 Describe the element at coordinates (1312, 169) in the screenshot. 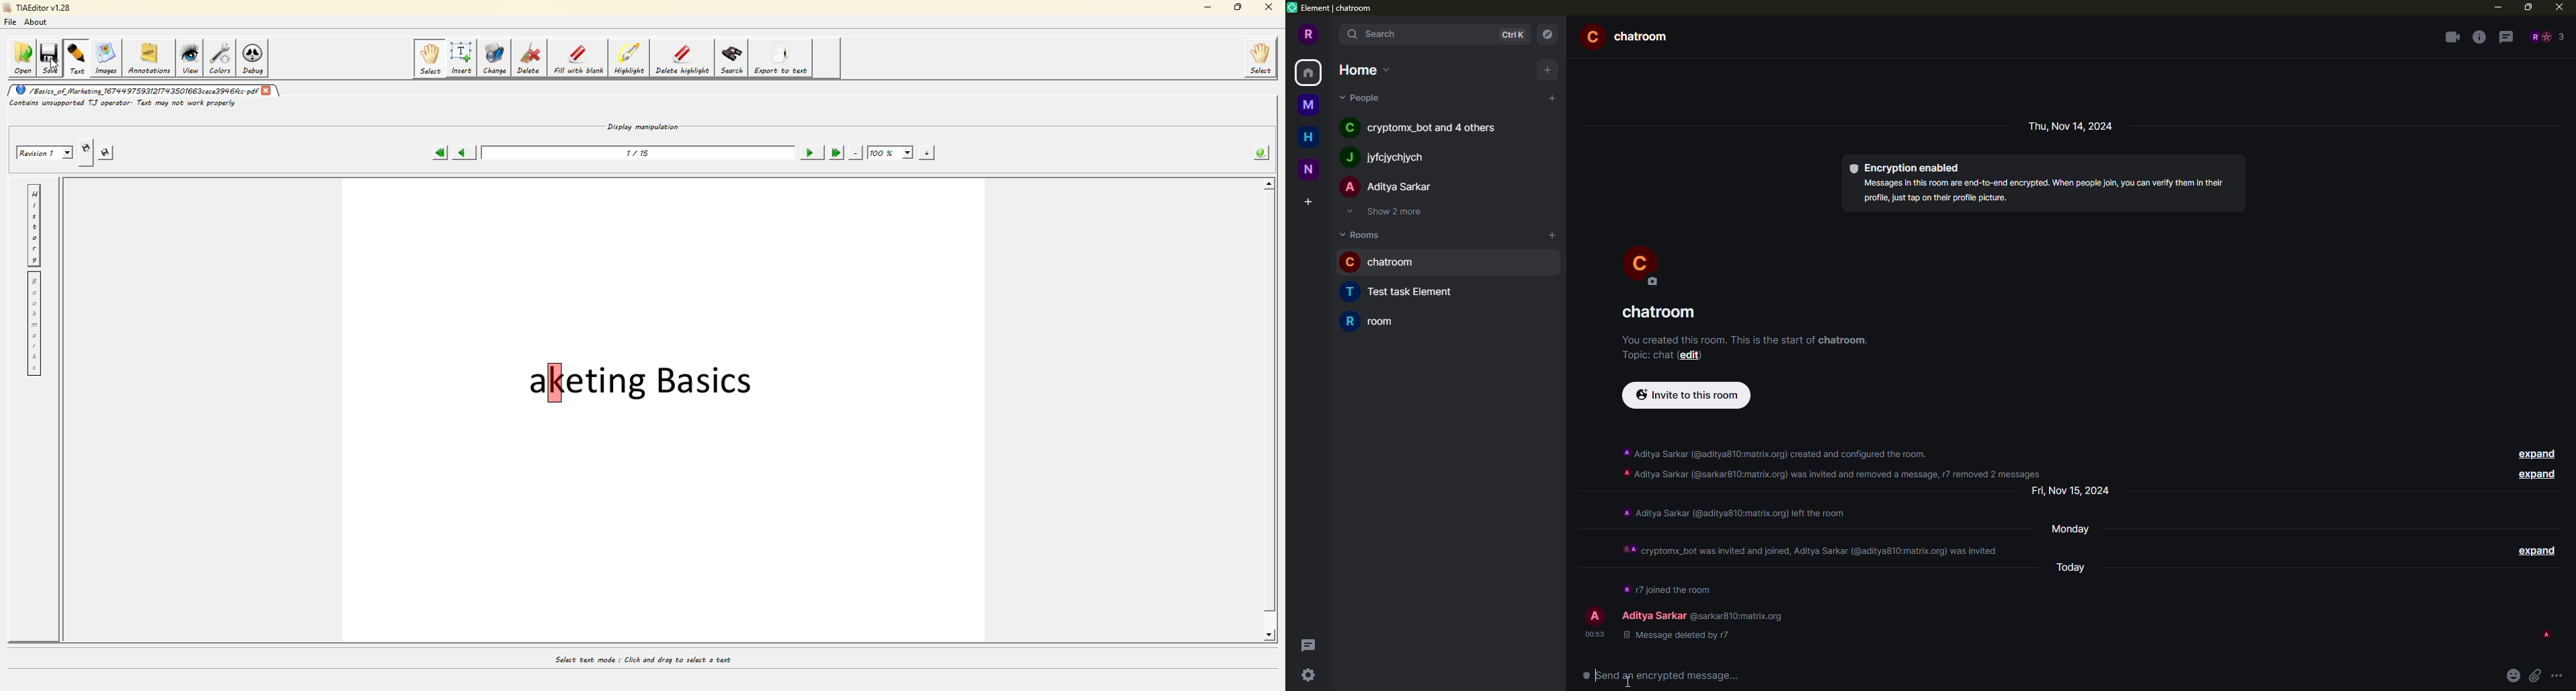

I see `space` at that location.